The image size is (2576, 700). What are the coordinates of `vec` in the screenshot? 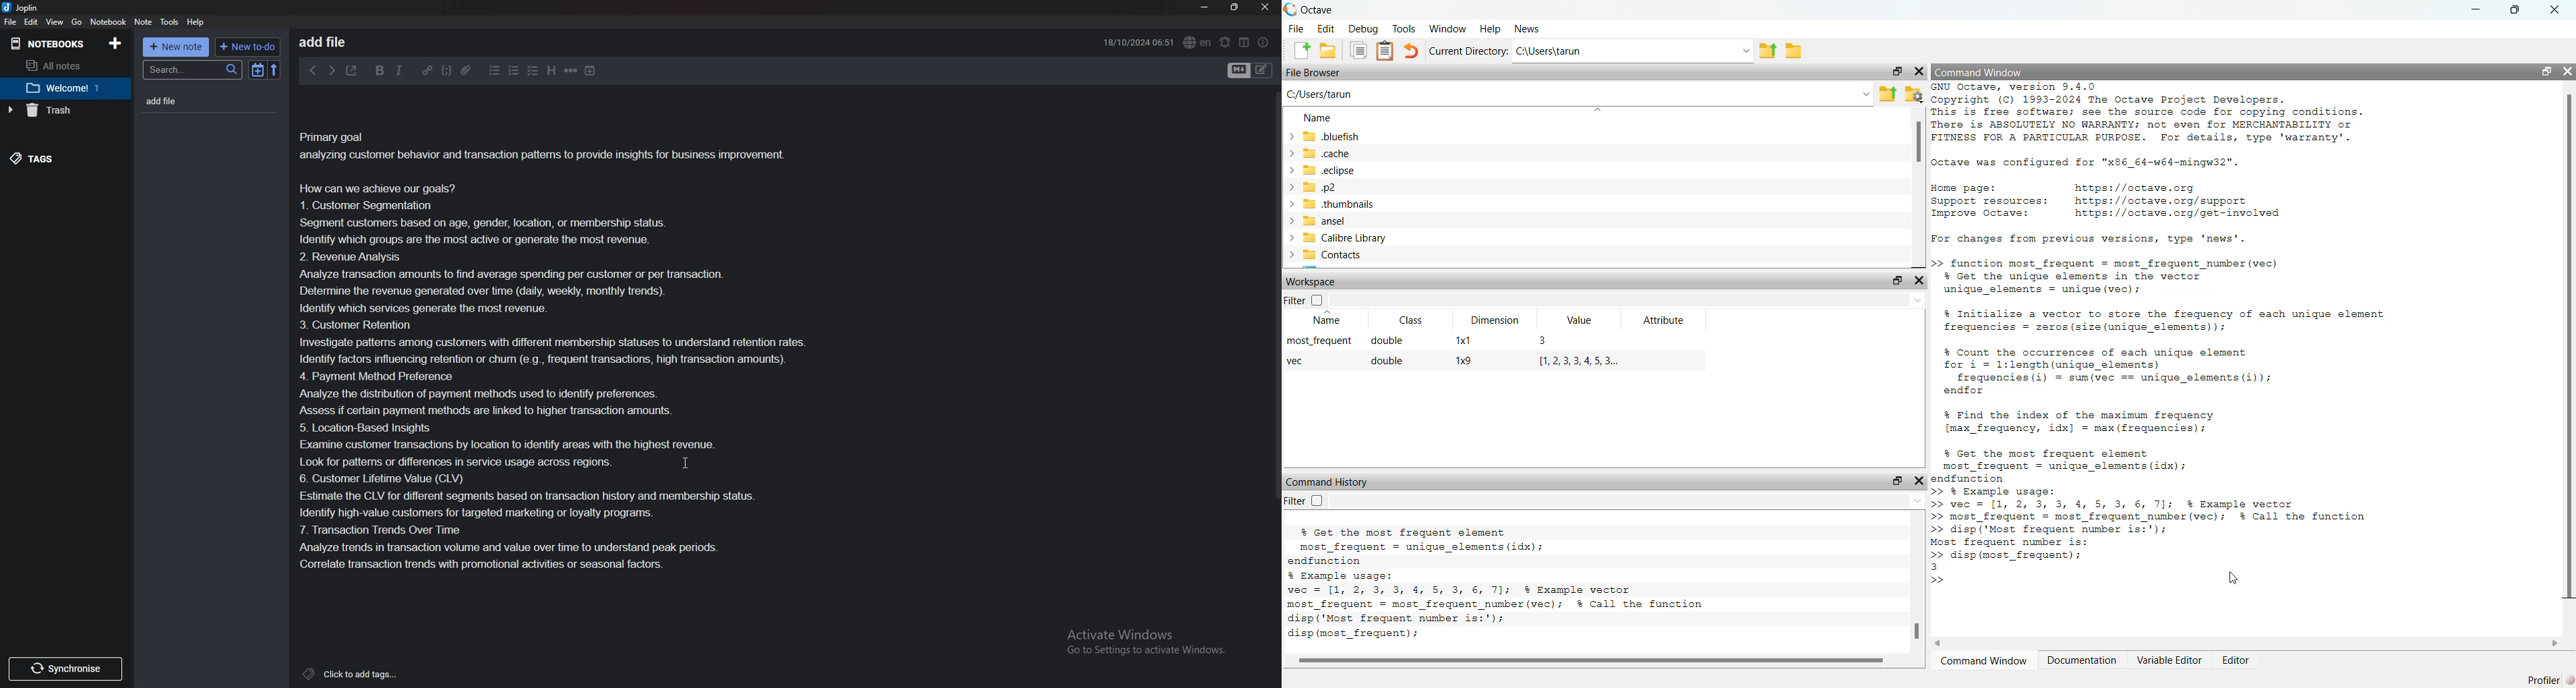 It's located at (1299, 361).